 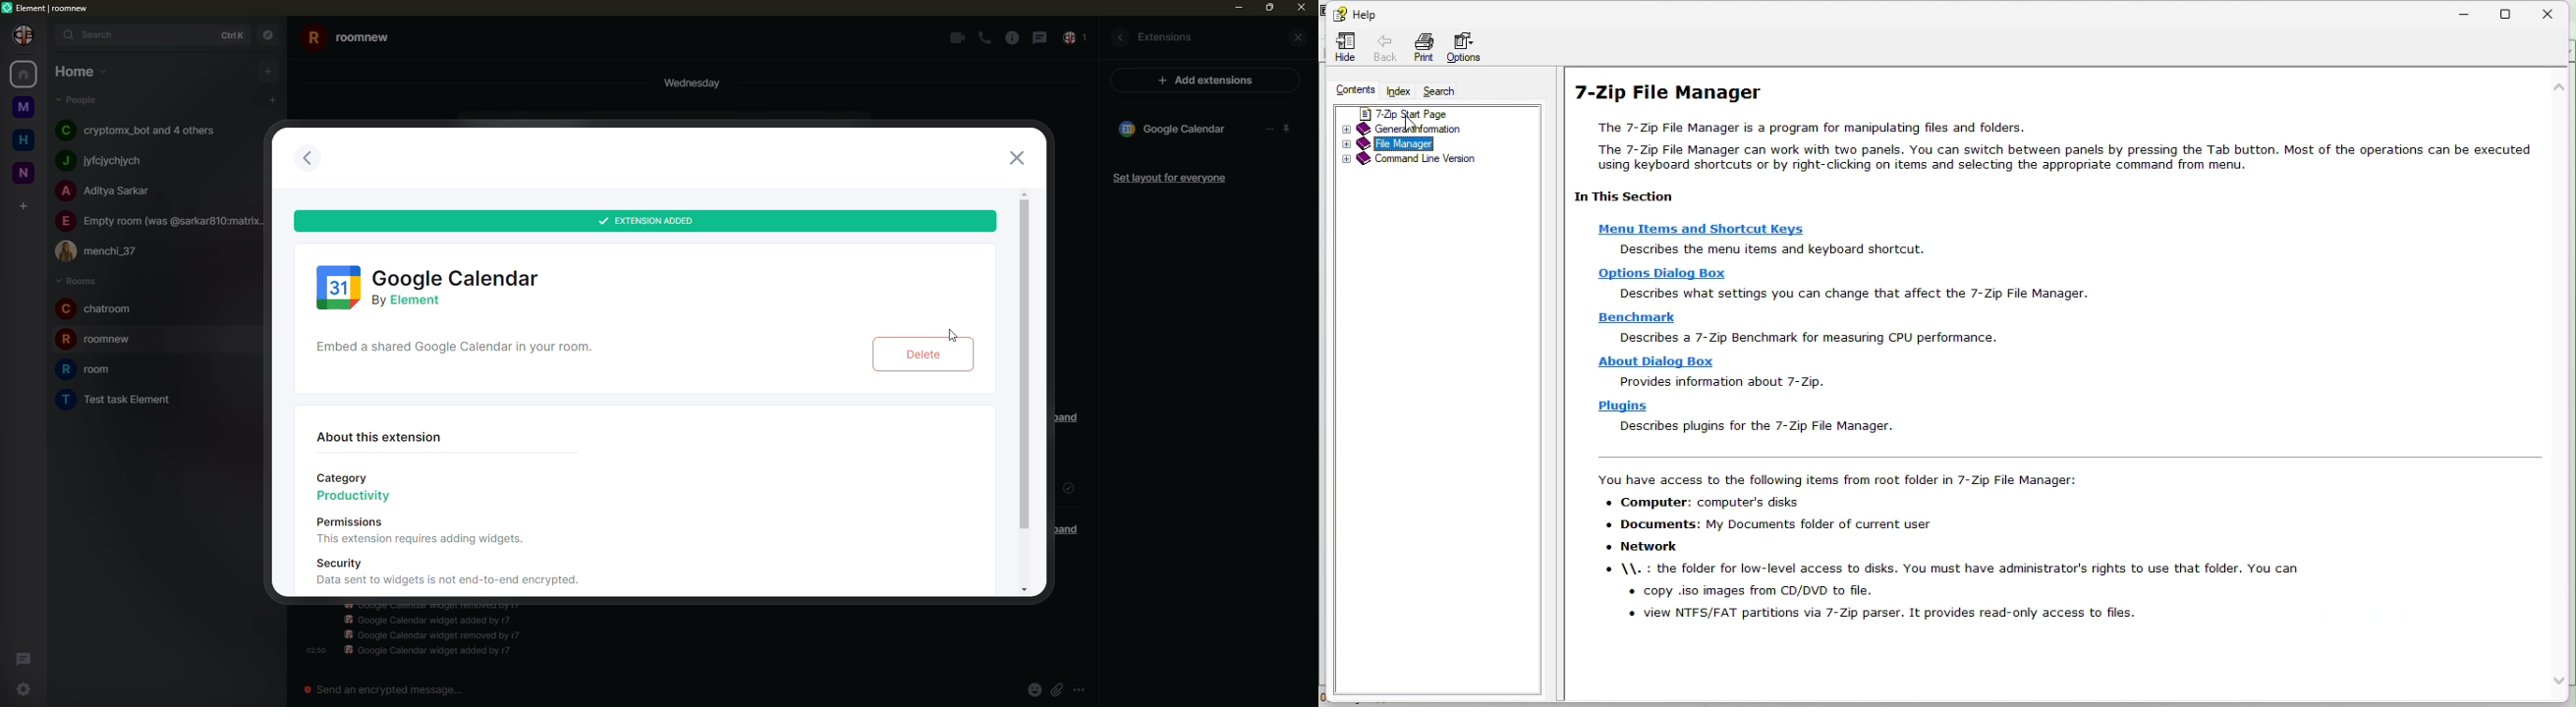 I want to click on element, so click(x=47, y=8).